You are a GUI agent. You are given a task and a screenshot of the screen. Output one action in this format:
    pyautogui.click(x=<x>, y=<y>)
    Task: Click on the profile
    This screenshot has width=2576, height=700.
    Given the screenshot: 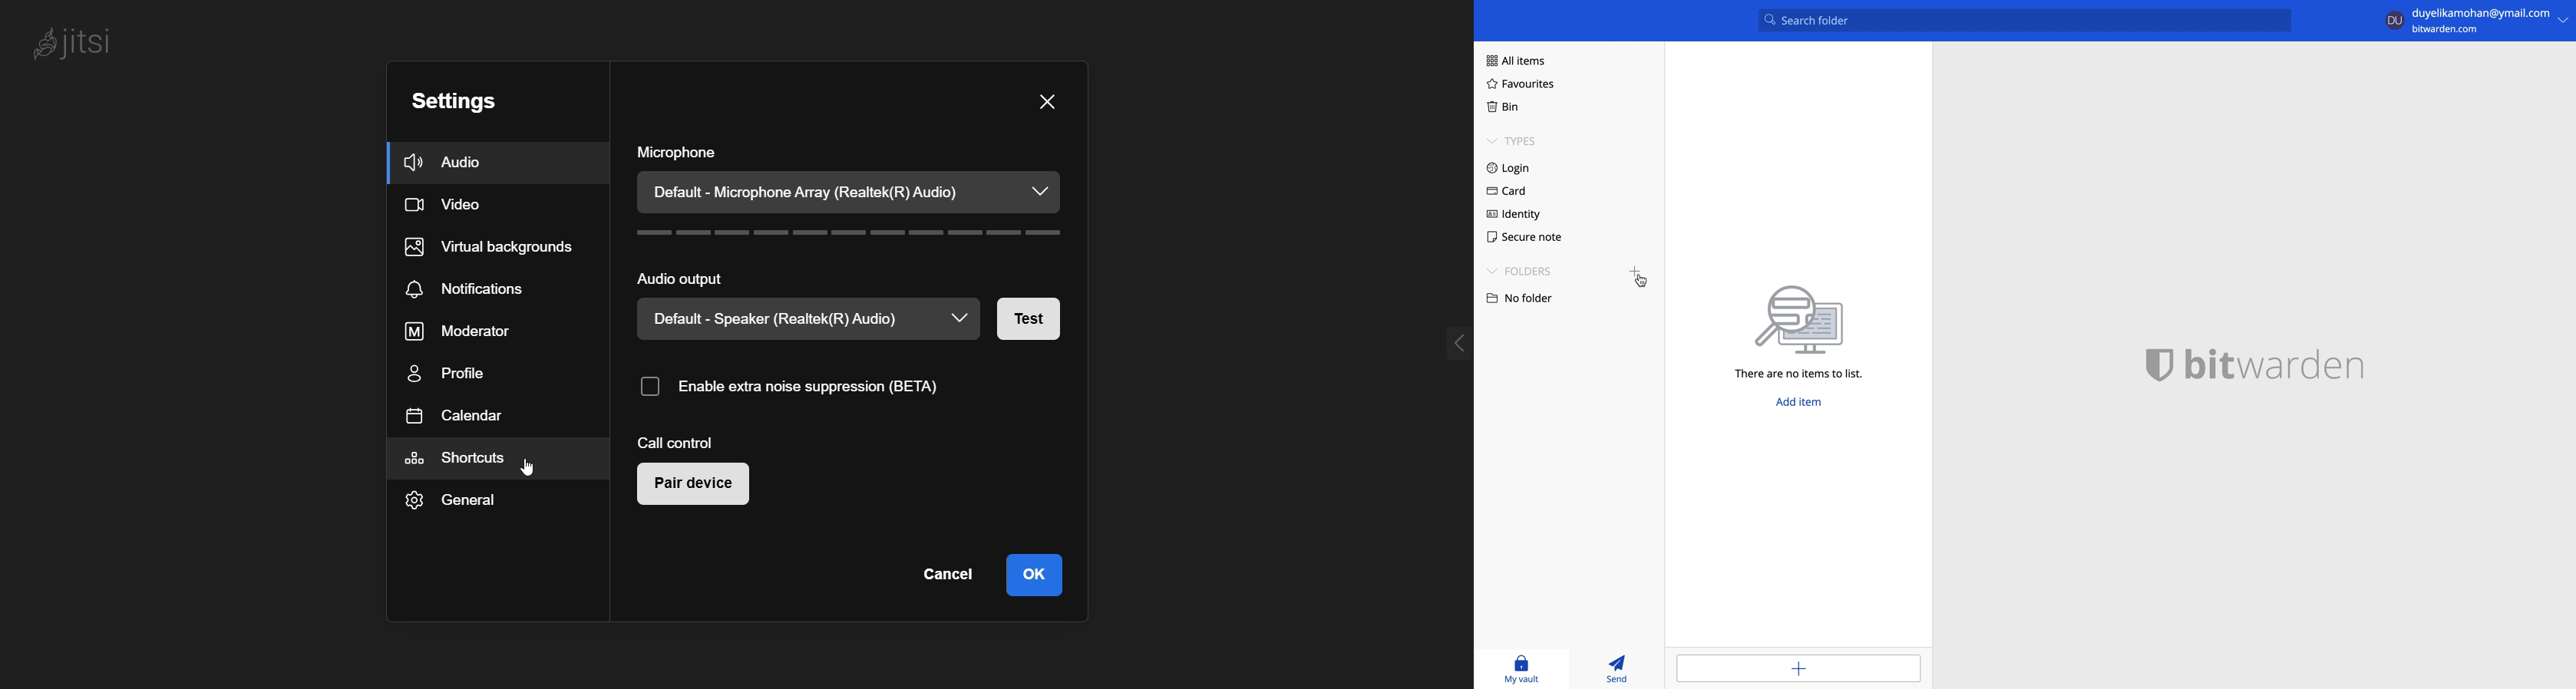 What is the action you would take?
    pyautogui.click(x=457, y=371)
    